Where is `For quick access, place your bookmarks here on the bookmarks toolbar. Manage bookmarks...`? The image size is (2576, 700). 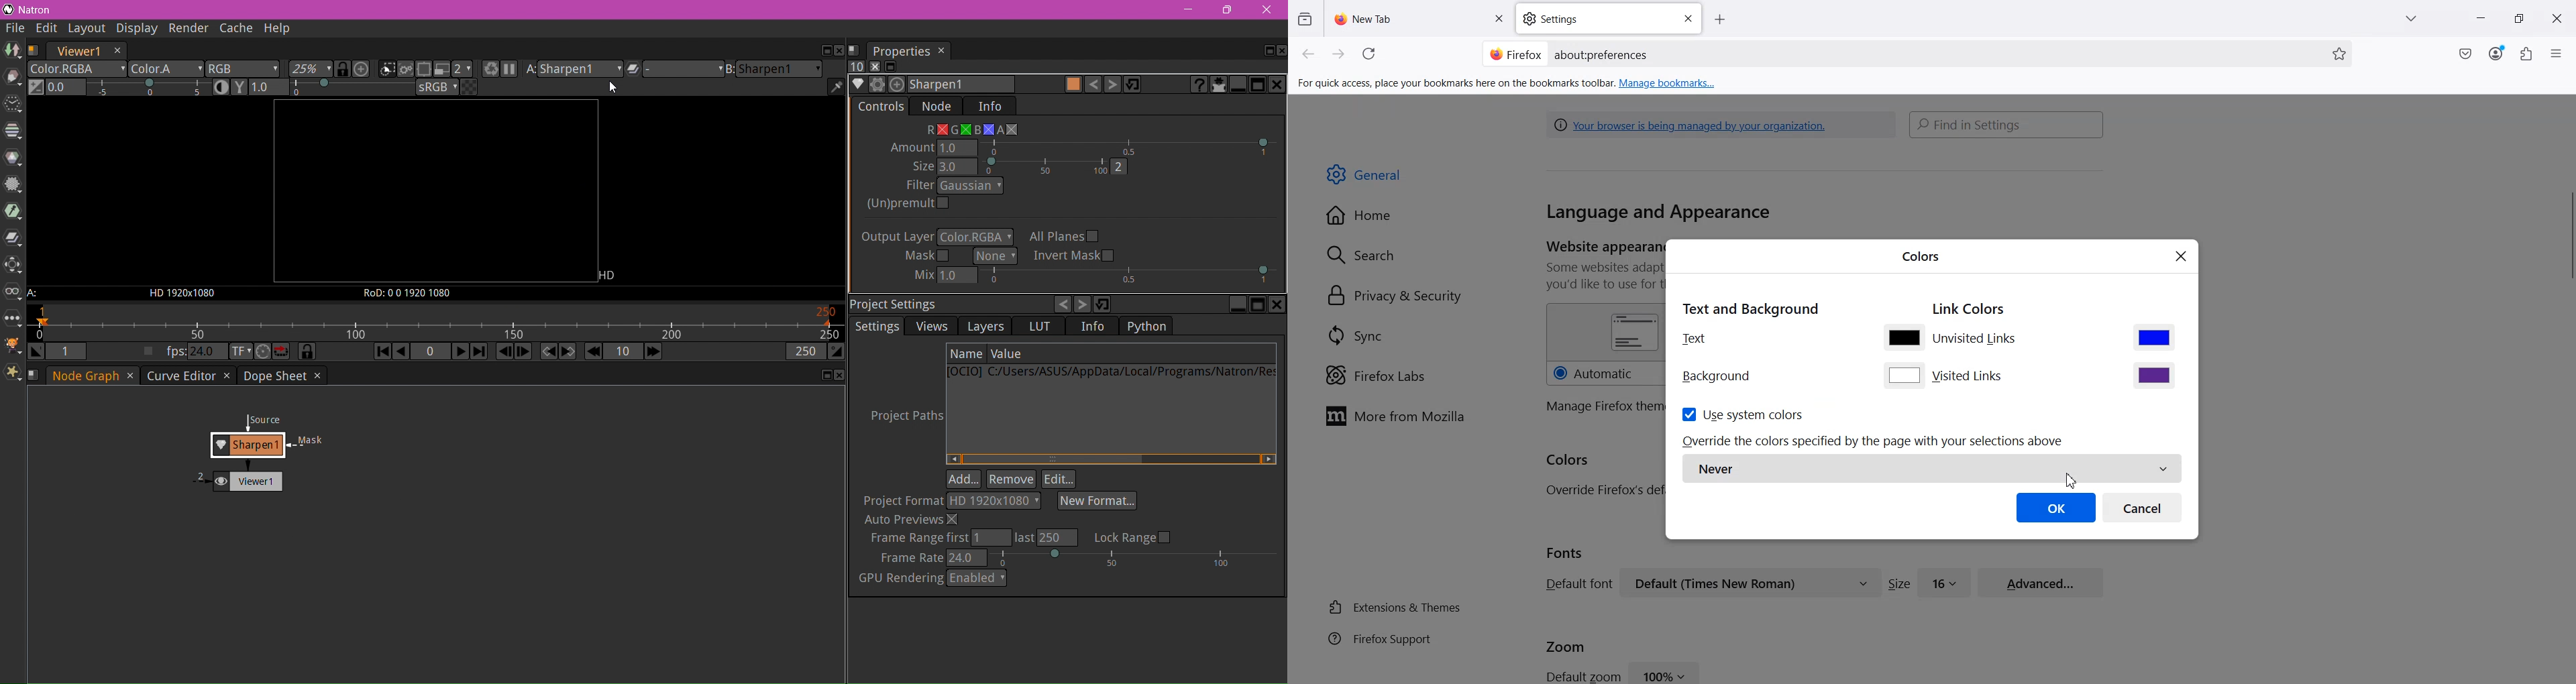 For quick access, place your bookmarks here on the bookmarks toolbar. Manage bookmarks... is located at coordinates (1508, 84).